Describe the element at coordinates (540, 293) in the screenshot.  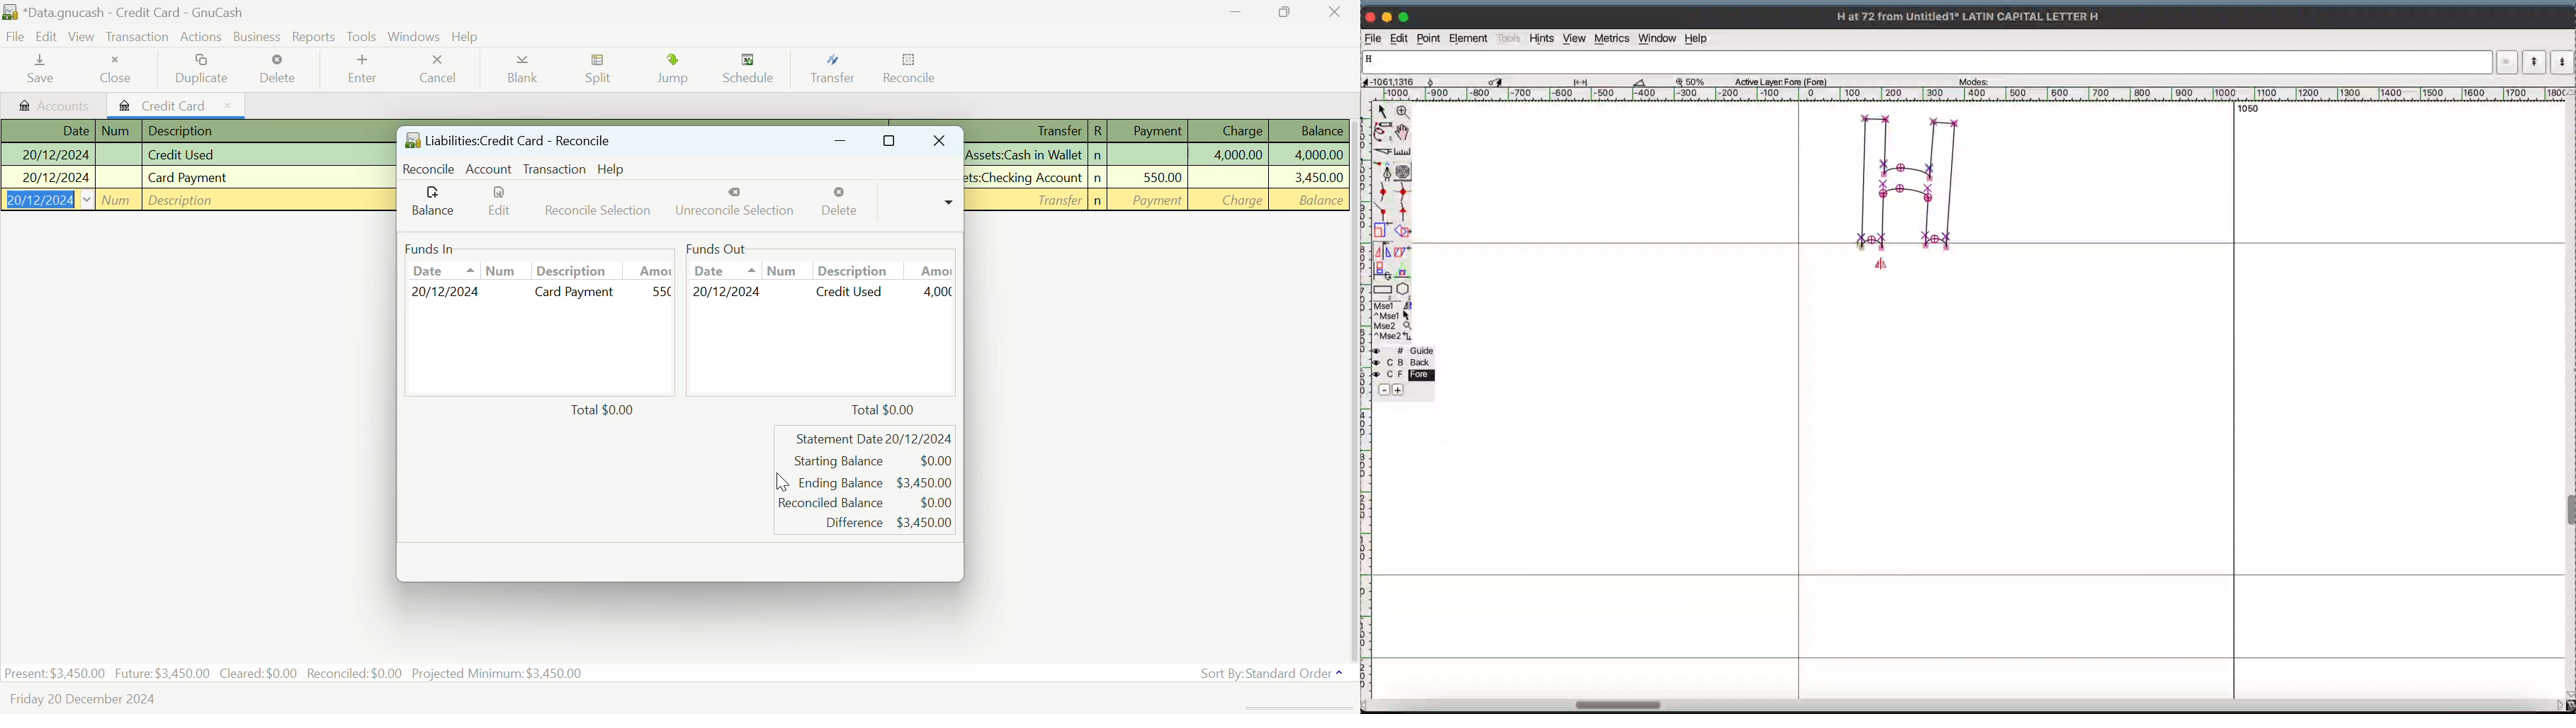
I see `20/12/2024 Card Payment 550.00` at that location.